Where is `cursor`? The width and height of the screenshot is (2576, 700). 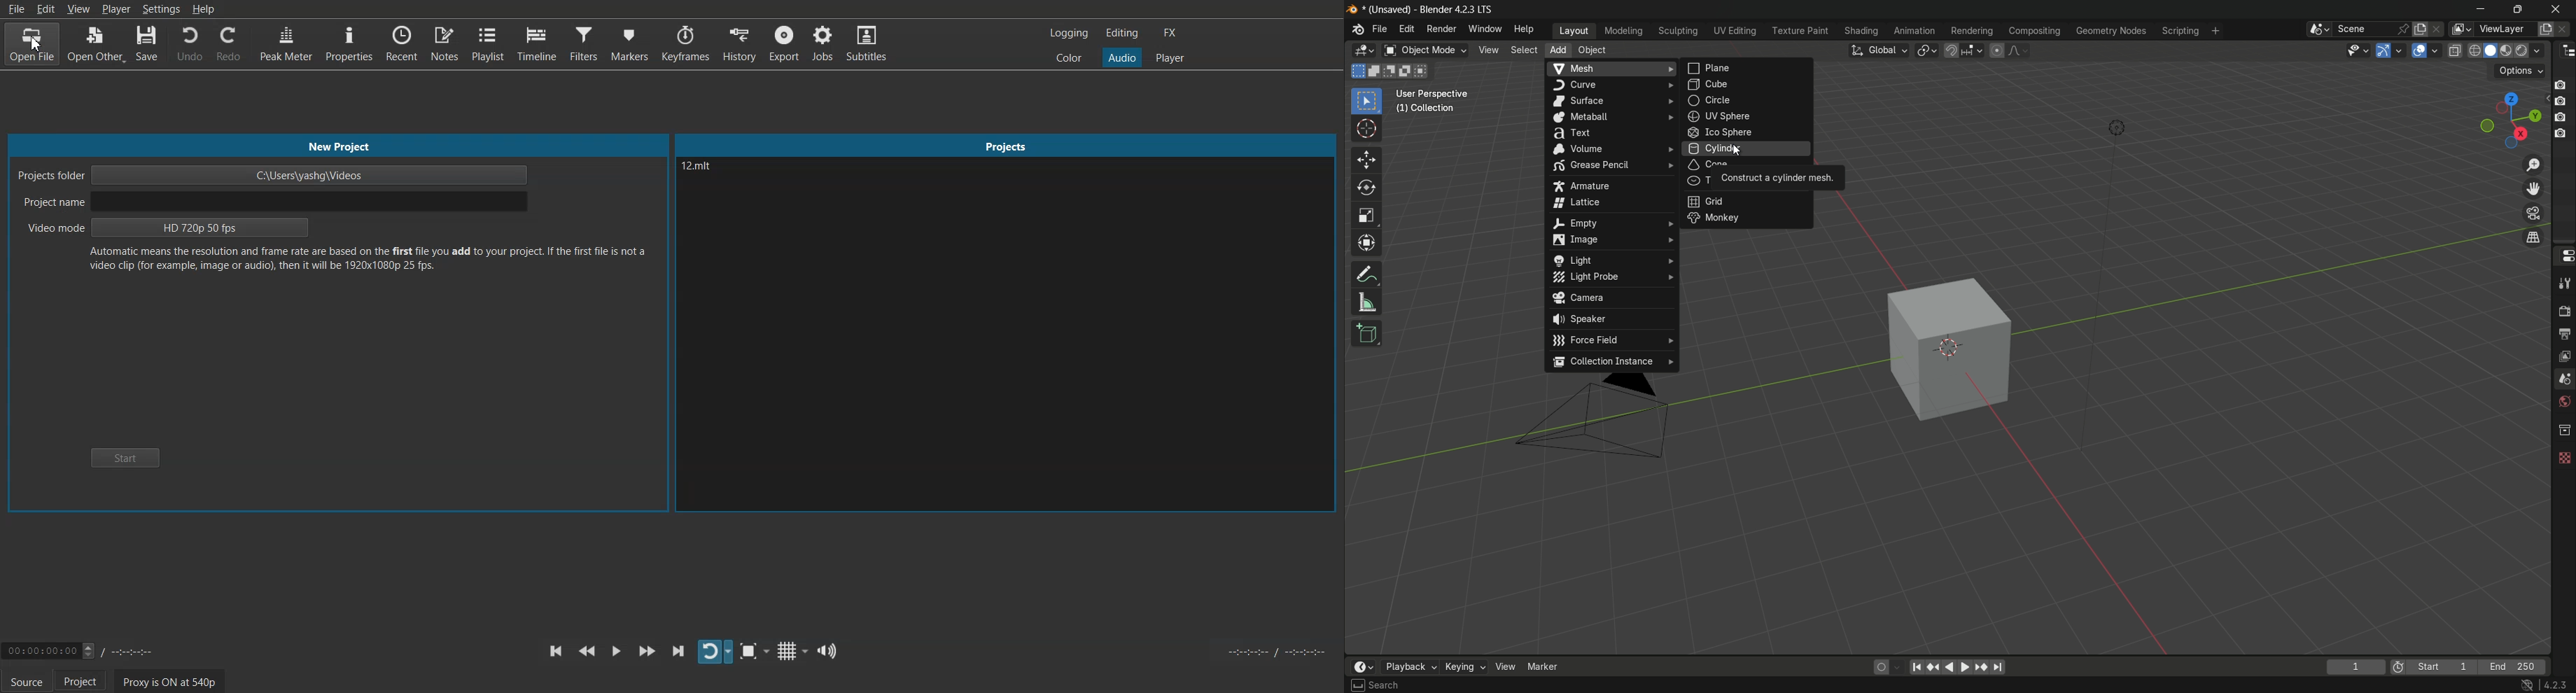 cursor is located at coordinates (40, 50).